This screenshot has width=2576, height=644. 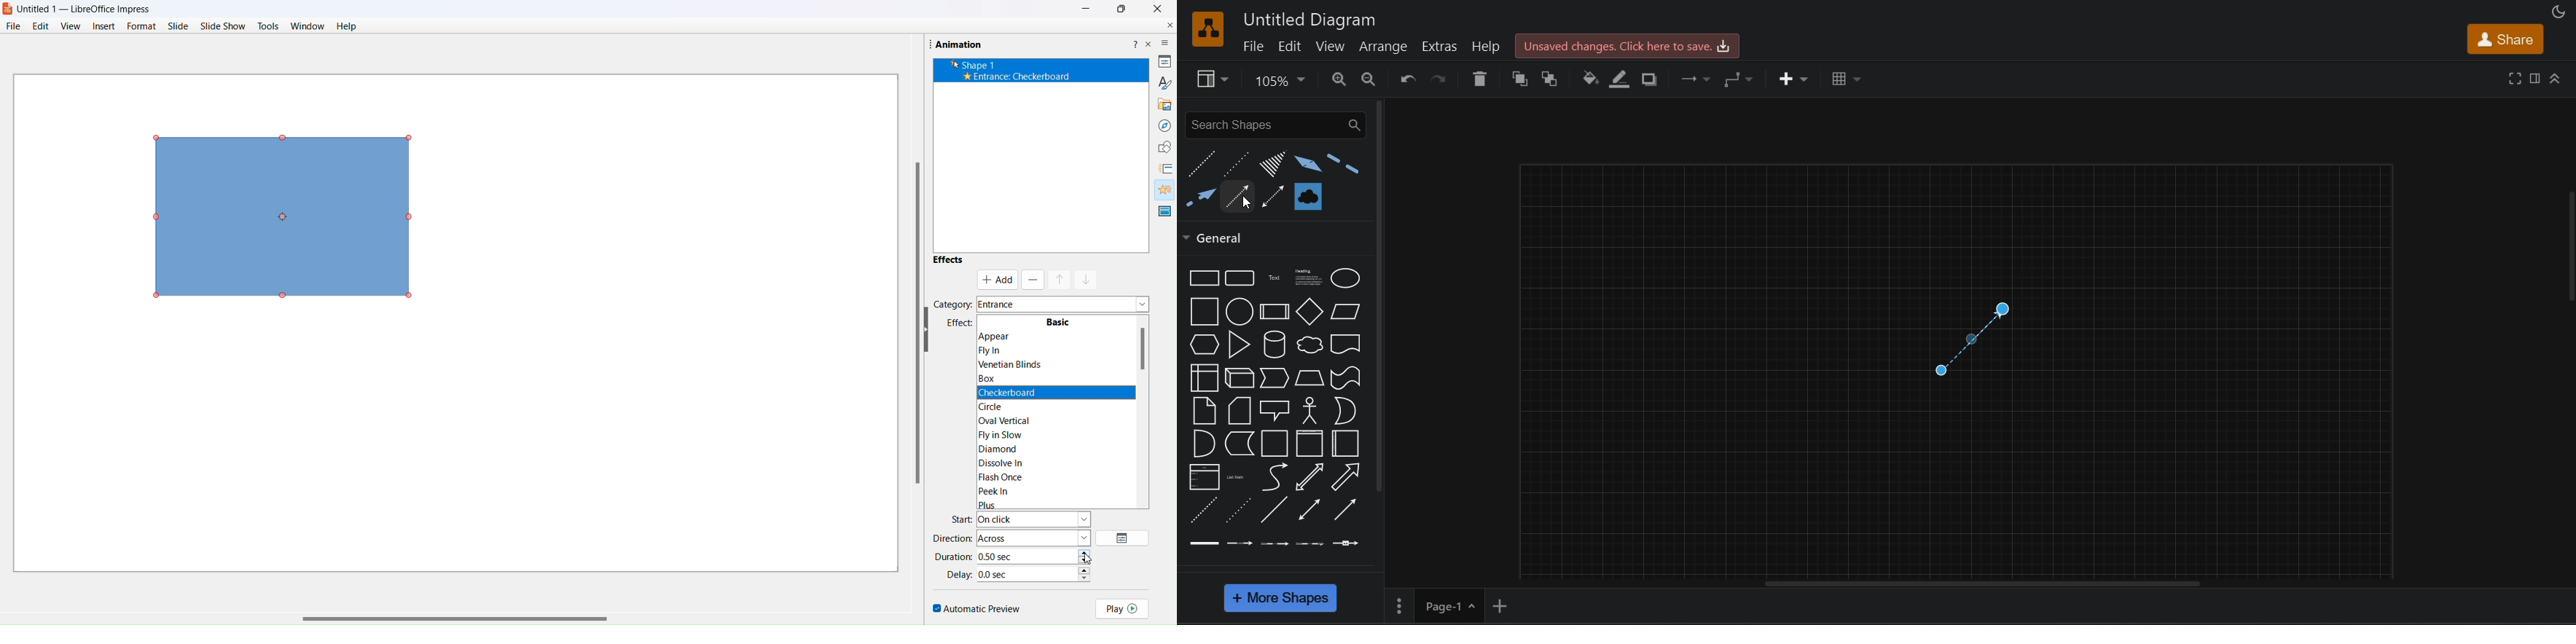 I want to click on dashed line 2, so click(x=1344, y=165).